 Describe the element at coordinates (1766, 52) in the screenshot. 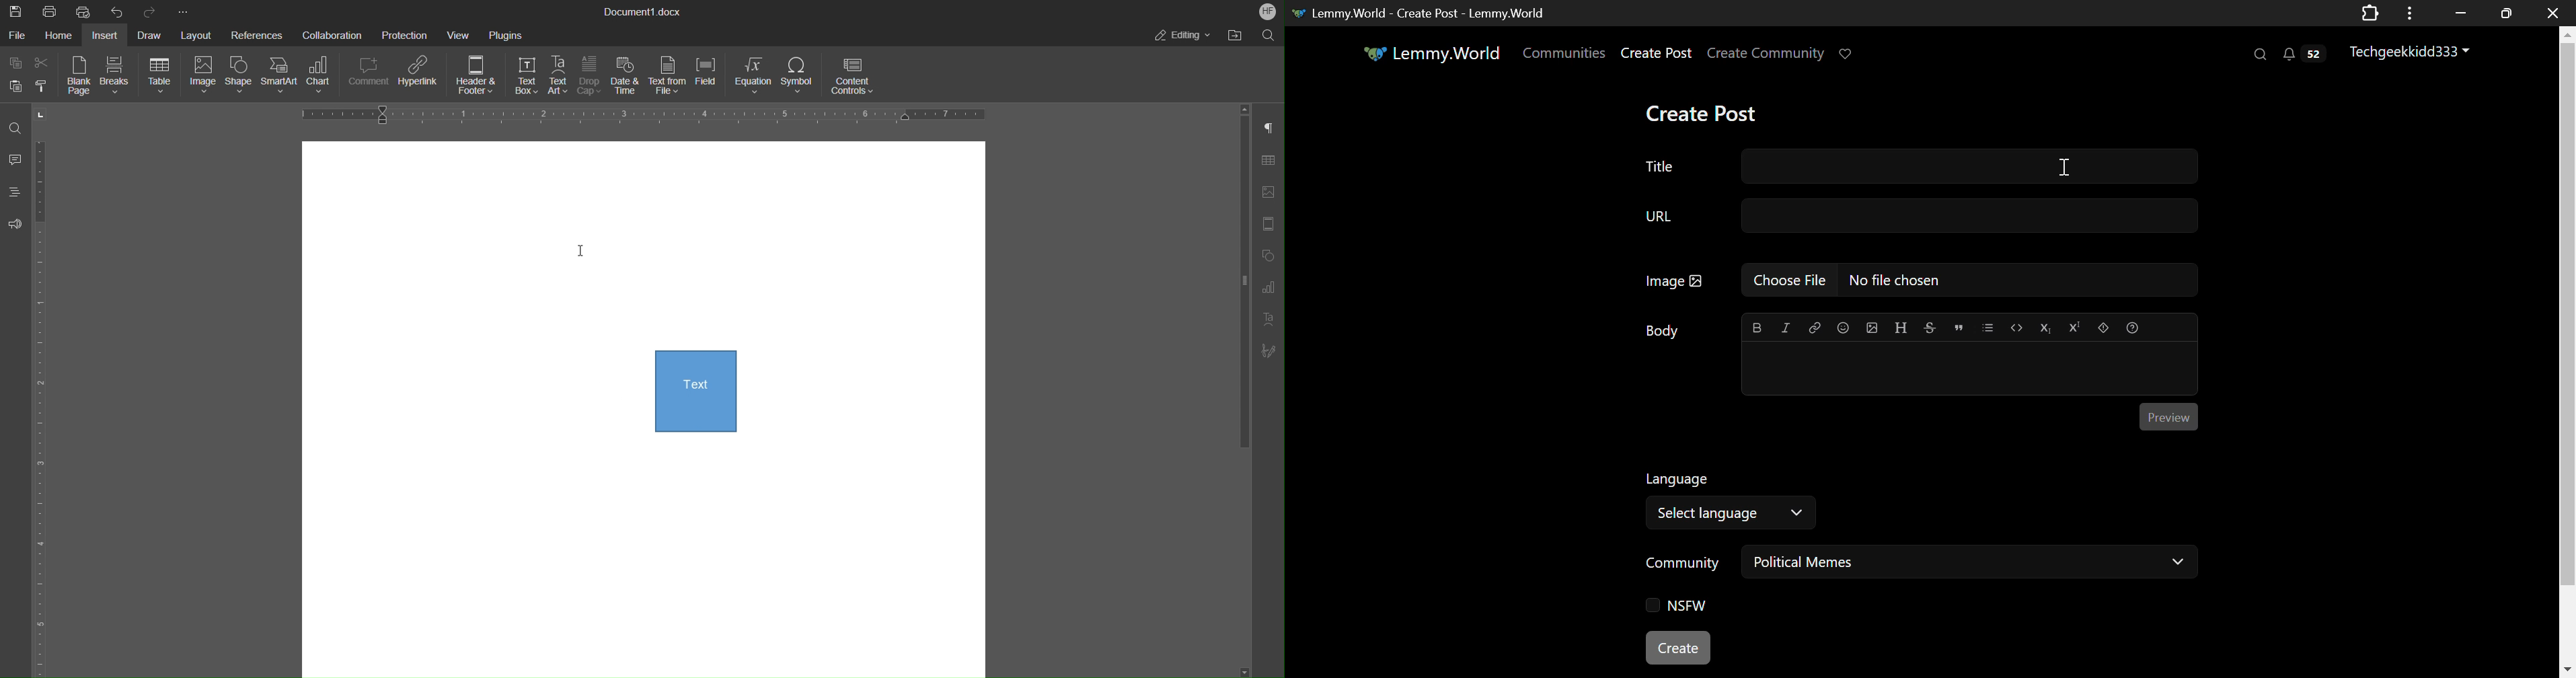

I see `Create Community Page Link` at that location.